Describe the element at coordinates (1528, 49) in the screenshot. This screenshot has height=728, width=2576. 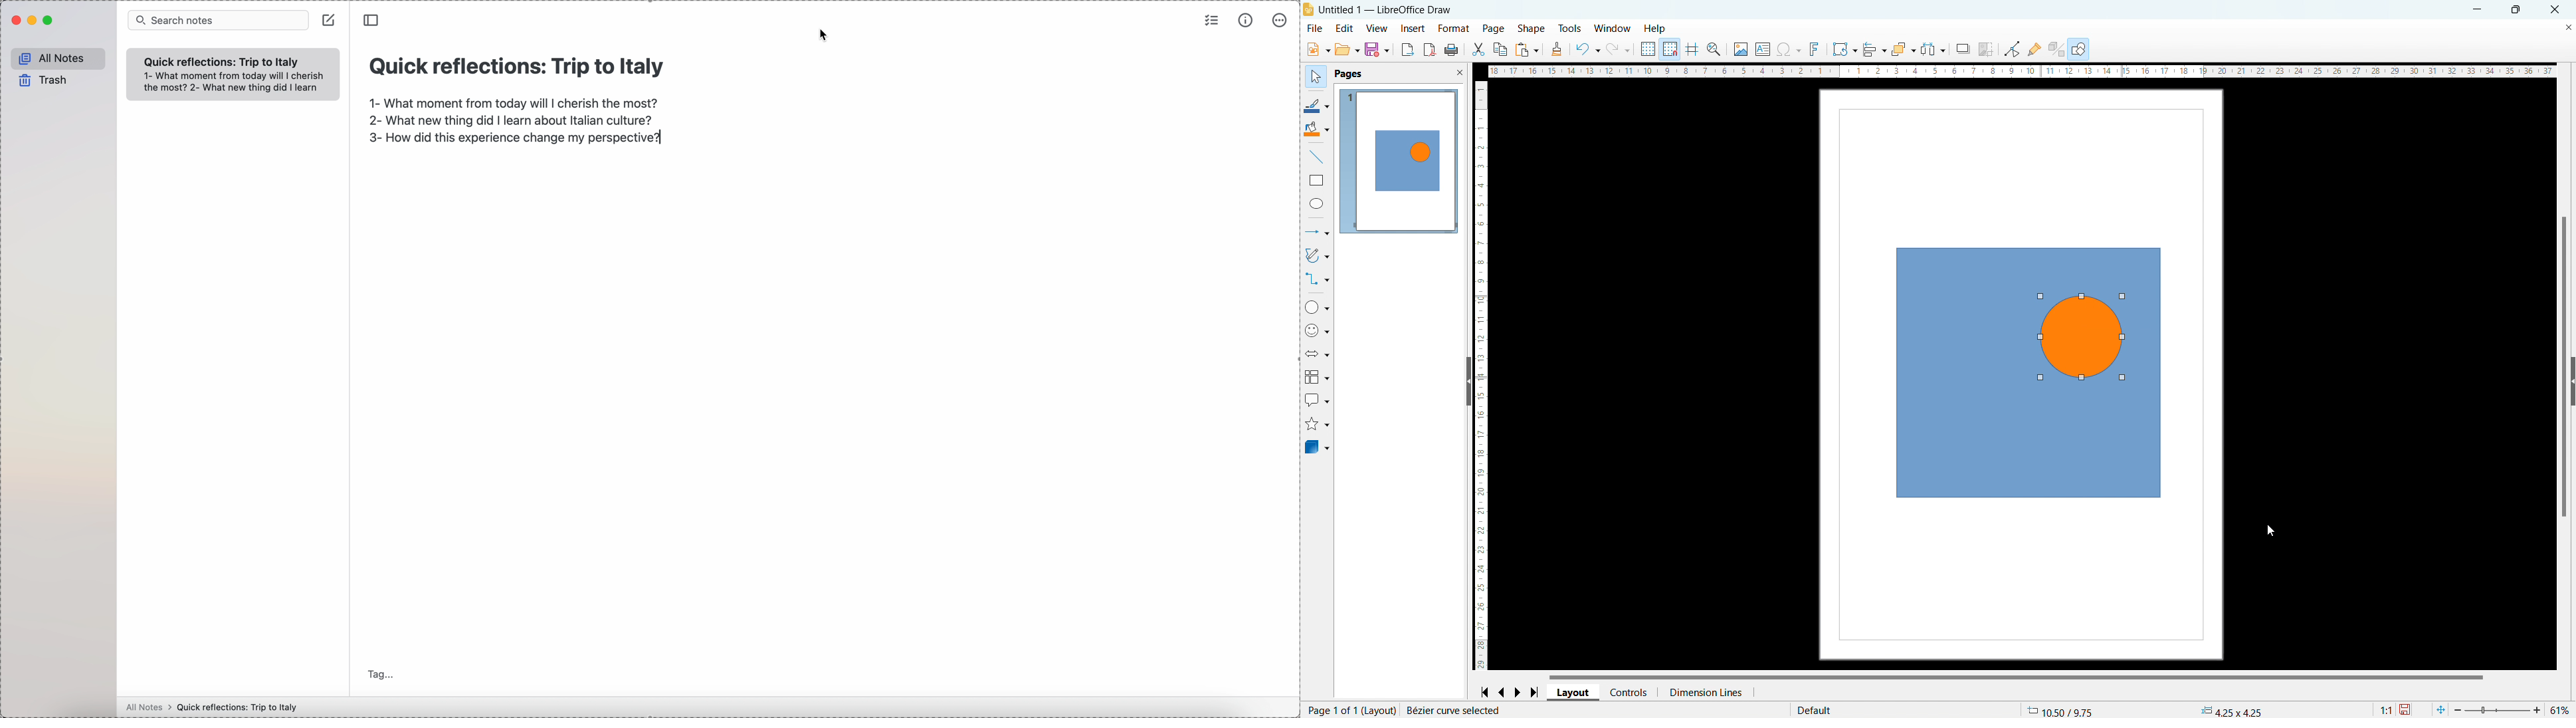
I see `paste` at that location.